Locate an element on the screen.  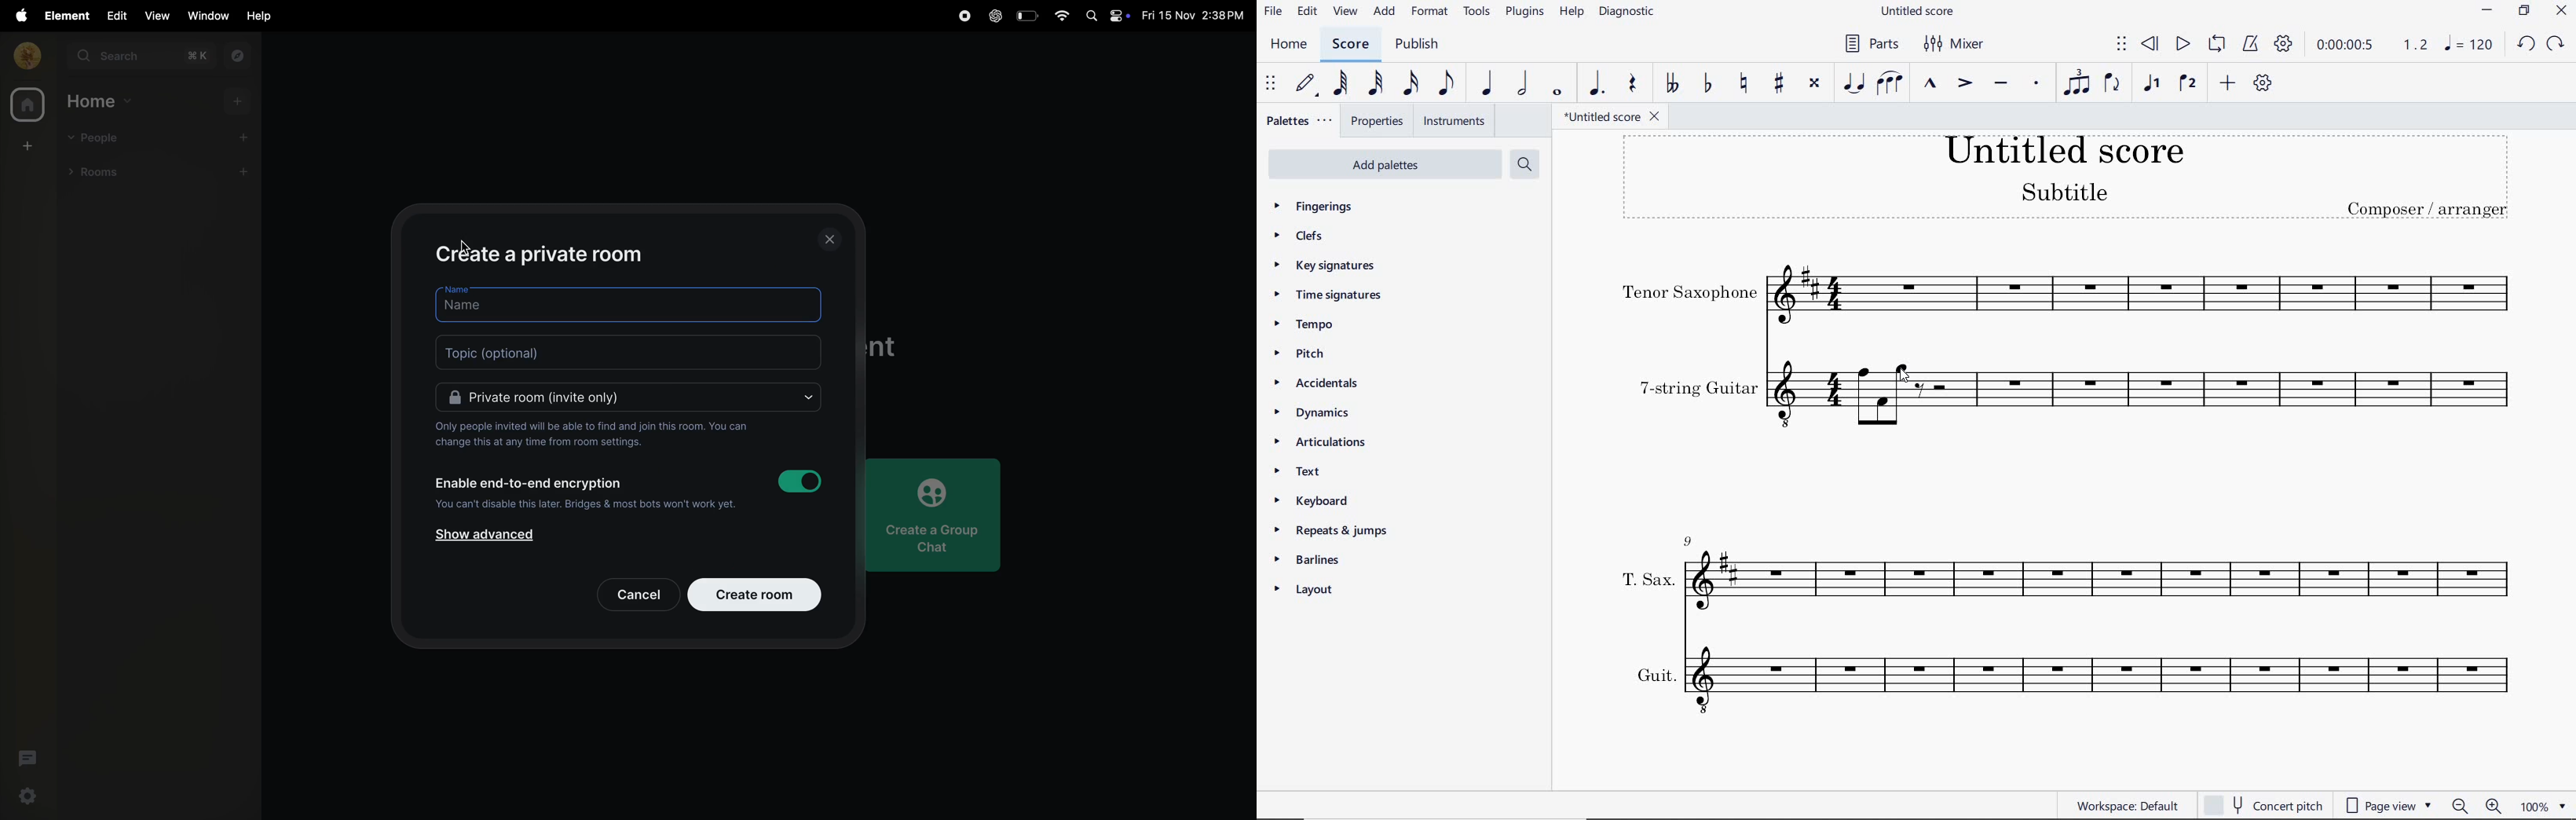
HELP is located at coordinates (1569, 13).